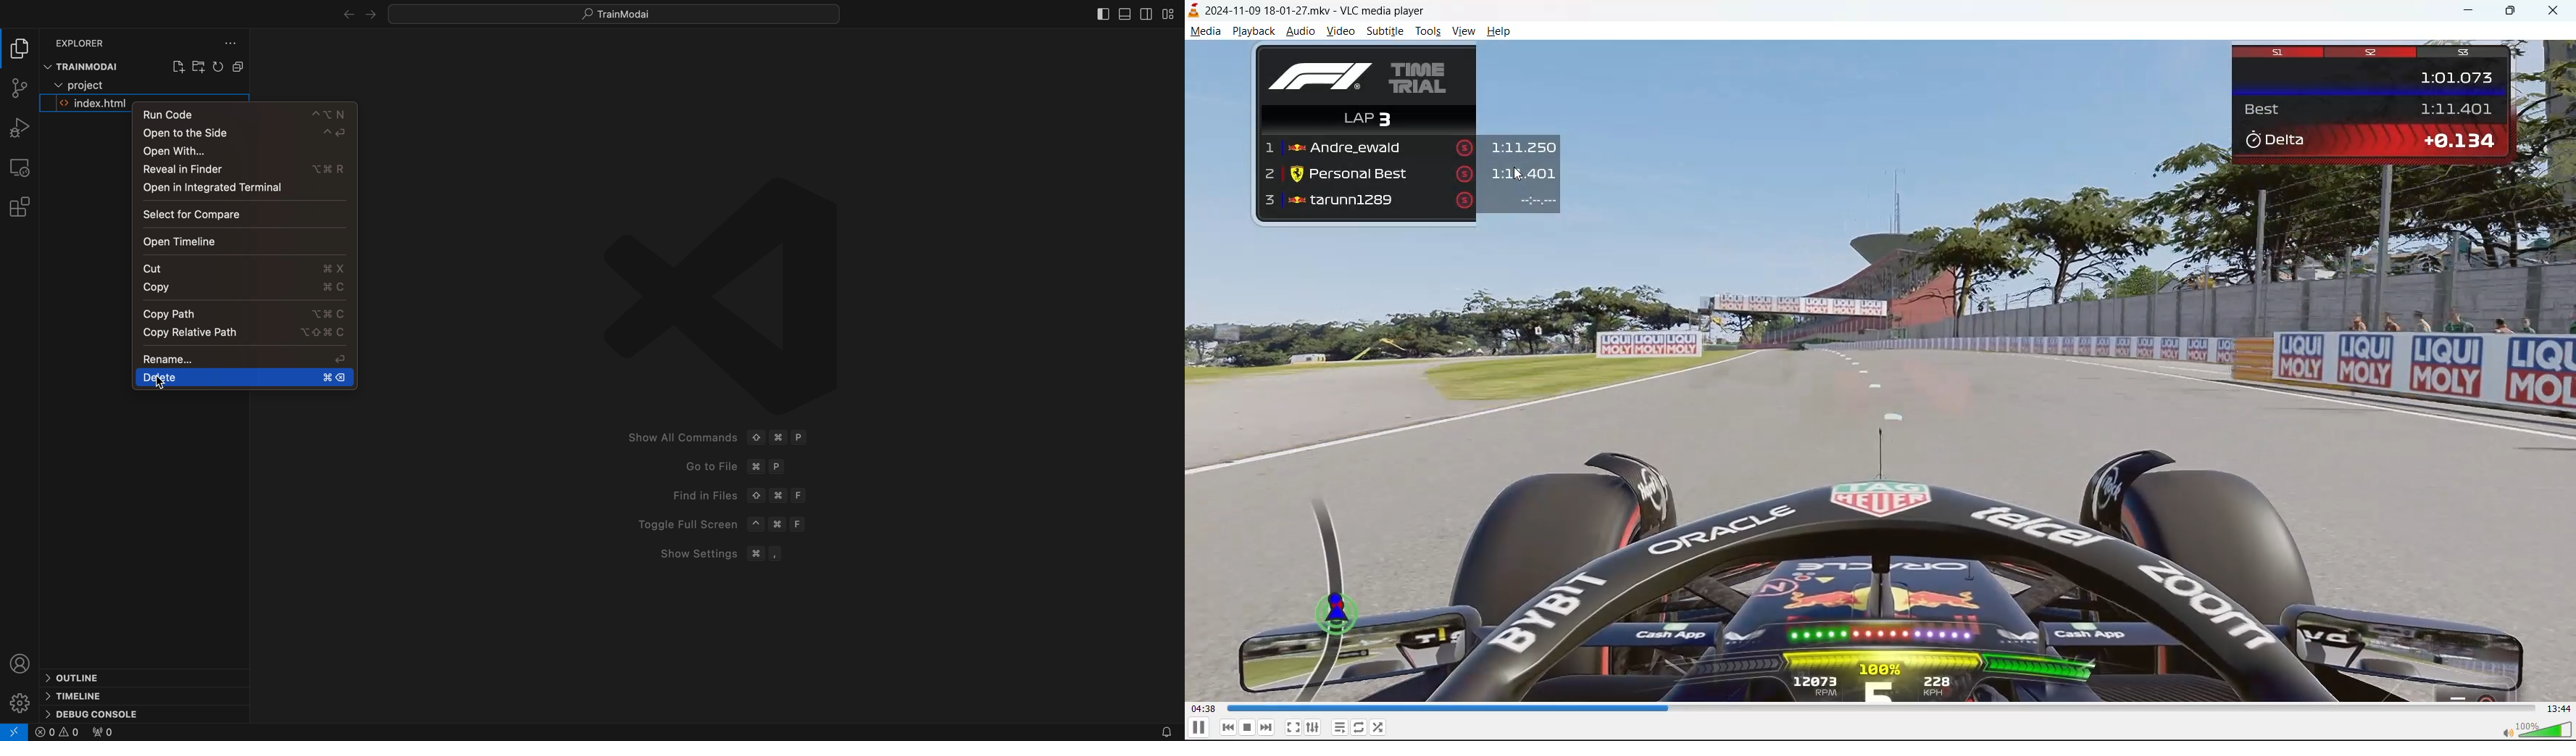 The image size is (2576, 756). I want to click on close, so click(2557, 11).